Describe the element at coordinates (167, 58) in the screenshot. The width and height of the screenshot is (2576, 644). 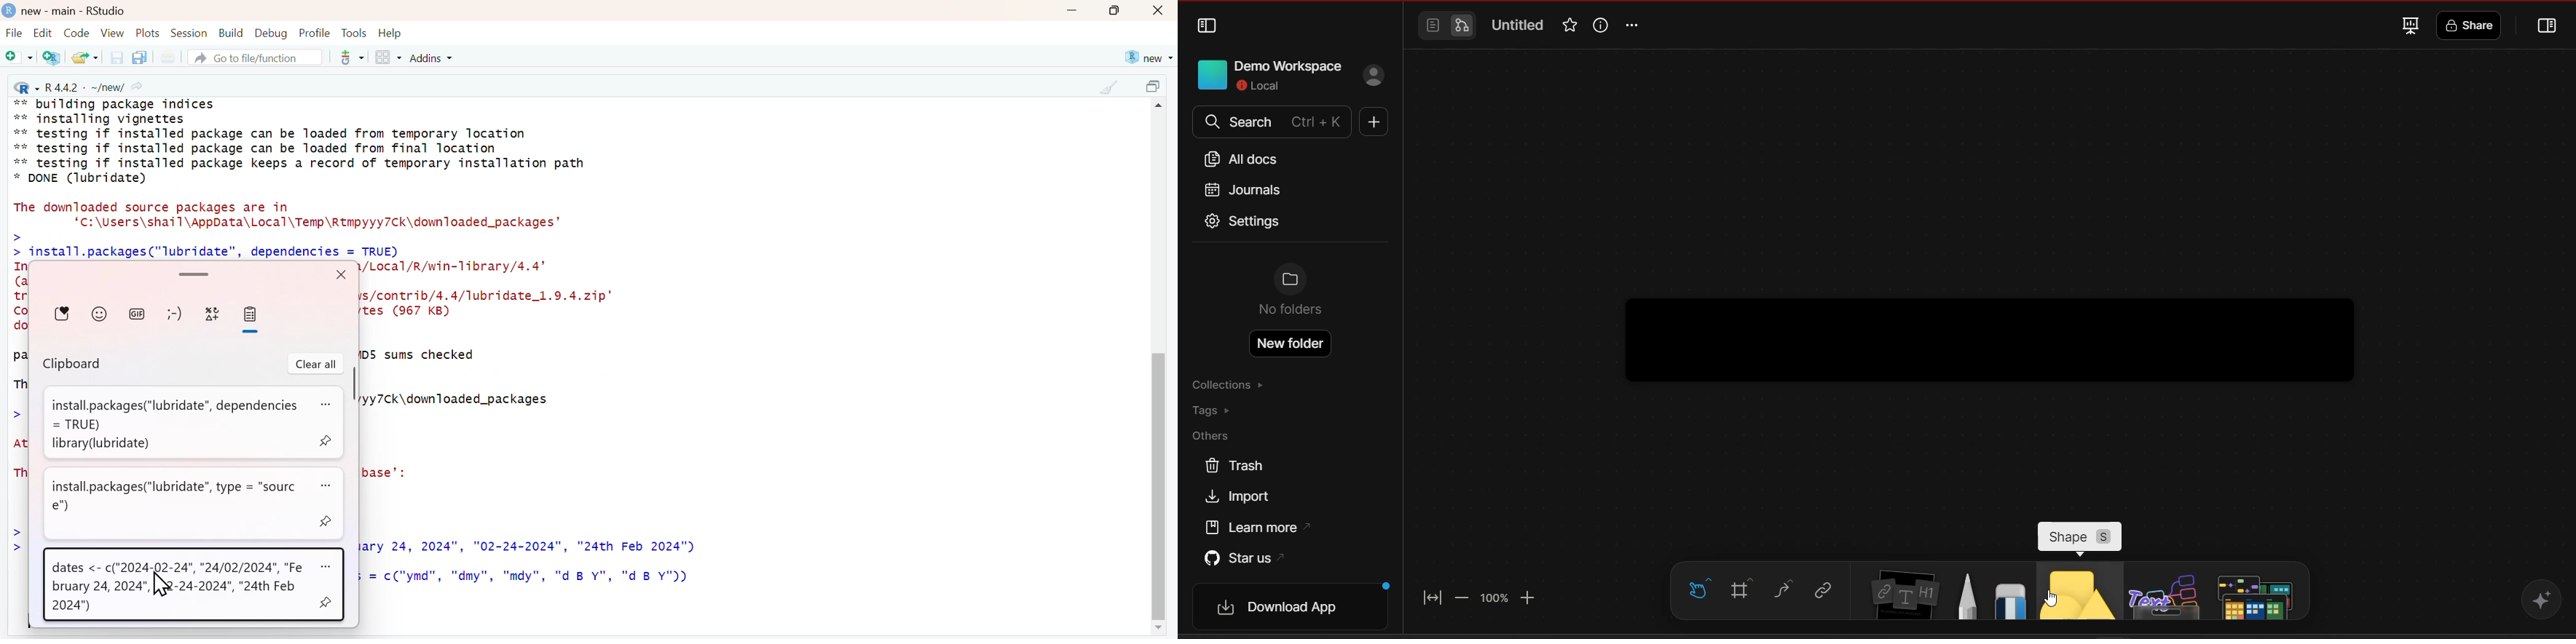
I see `print` at that location.